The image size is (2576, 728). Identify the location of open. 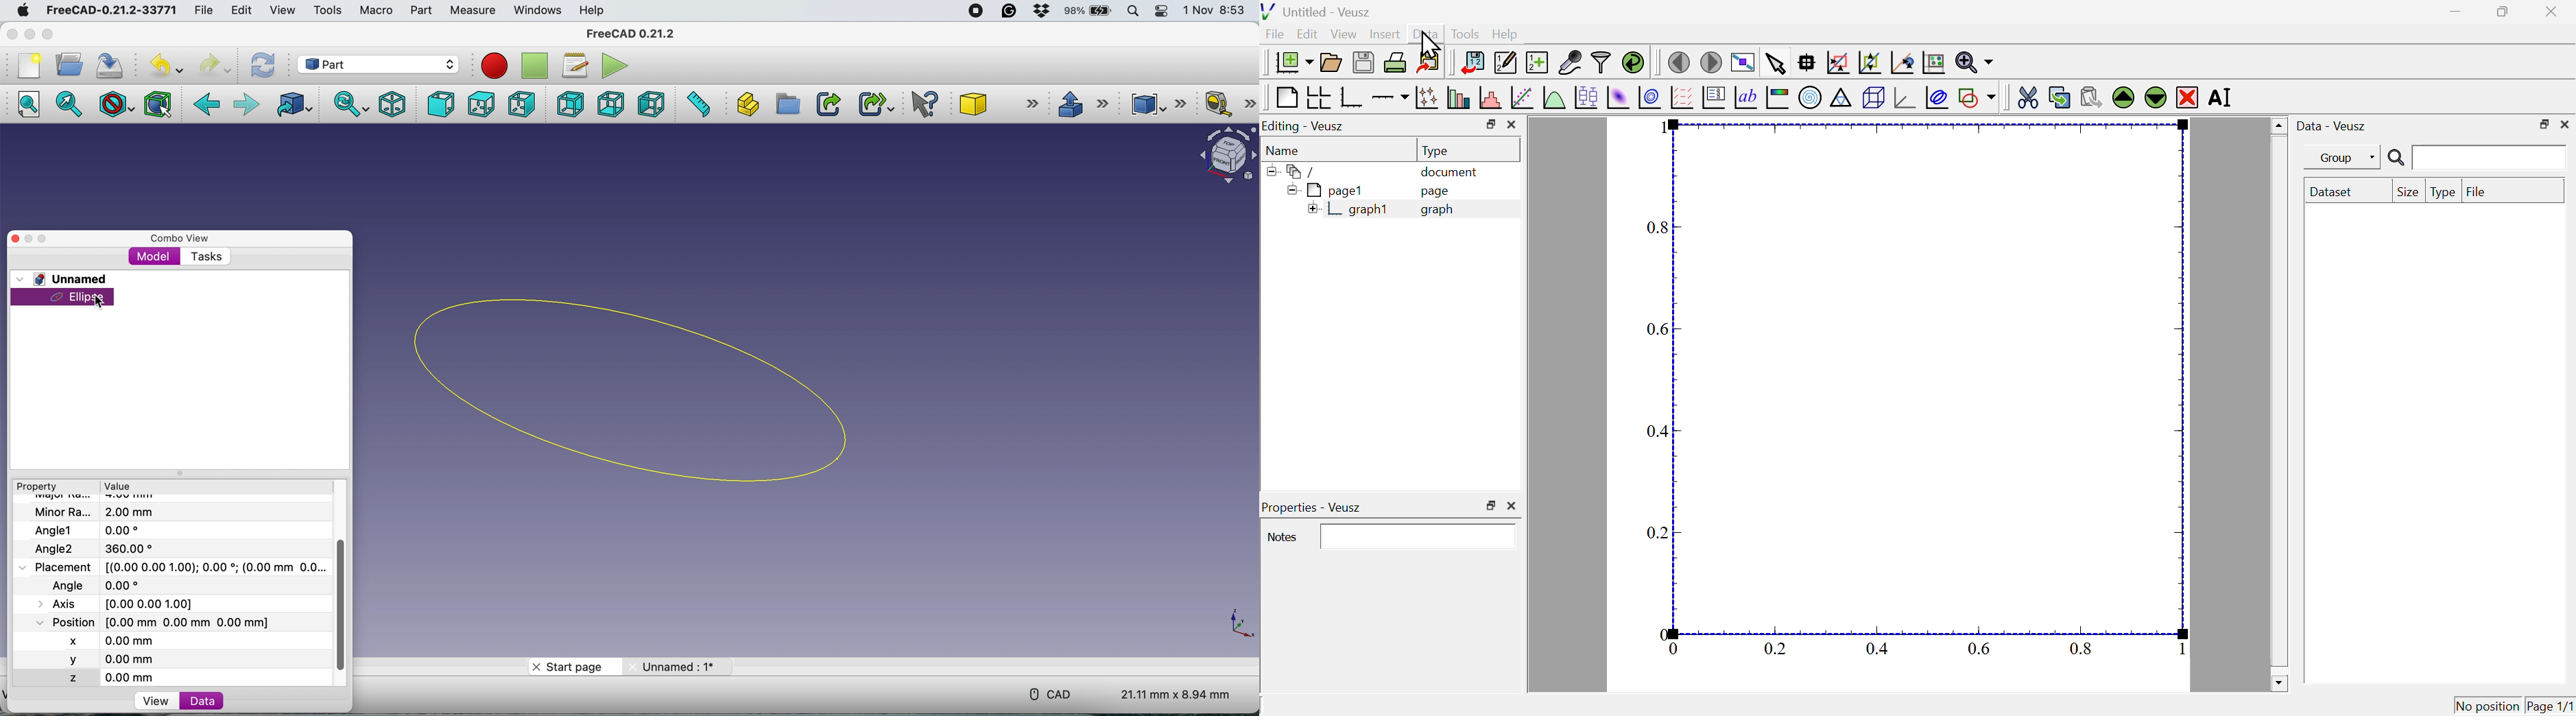
(70, 64).